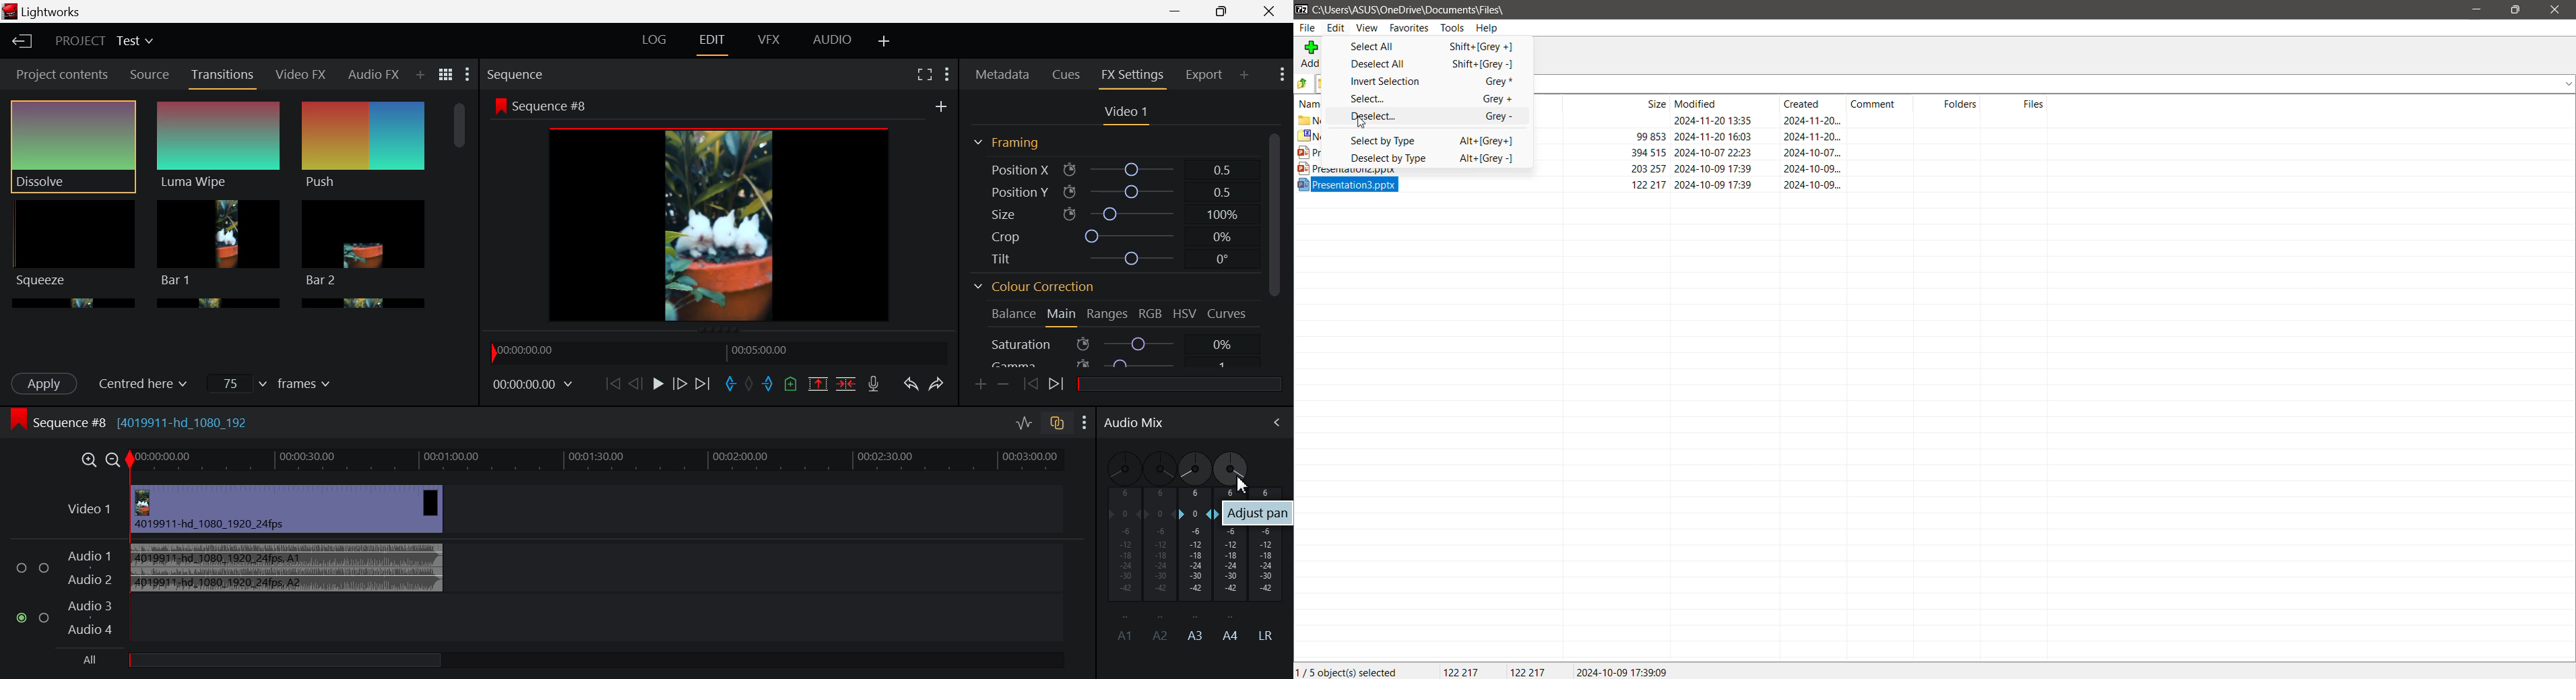  What do you see at coordinates (1023, 425) in the screenshot?
I see `Toggle audio levels editing` at bounding box center [1023, 425].